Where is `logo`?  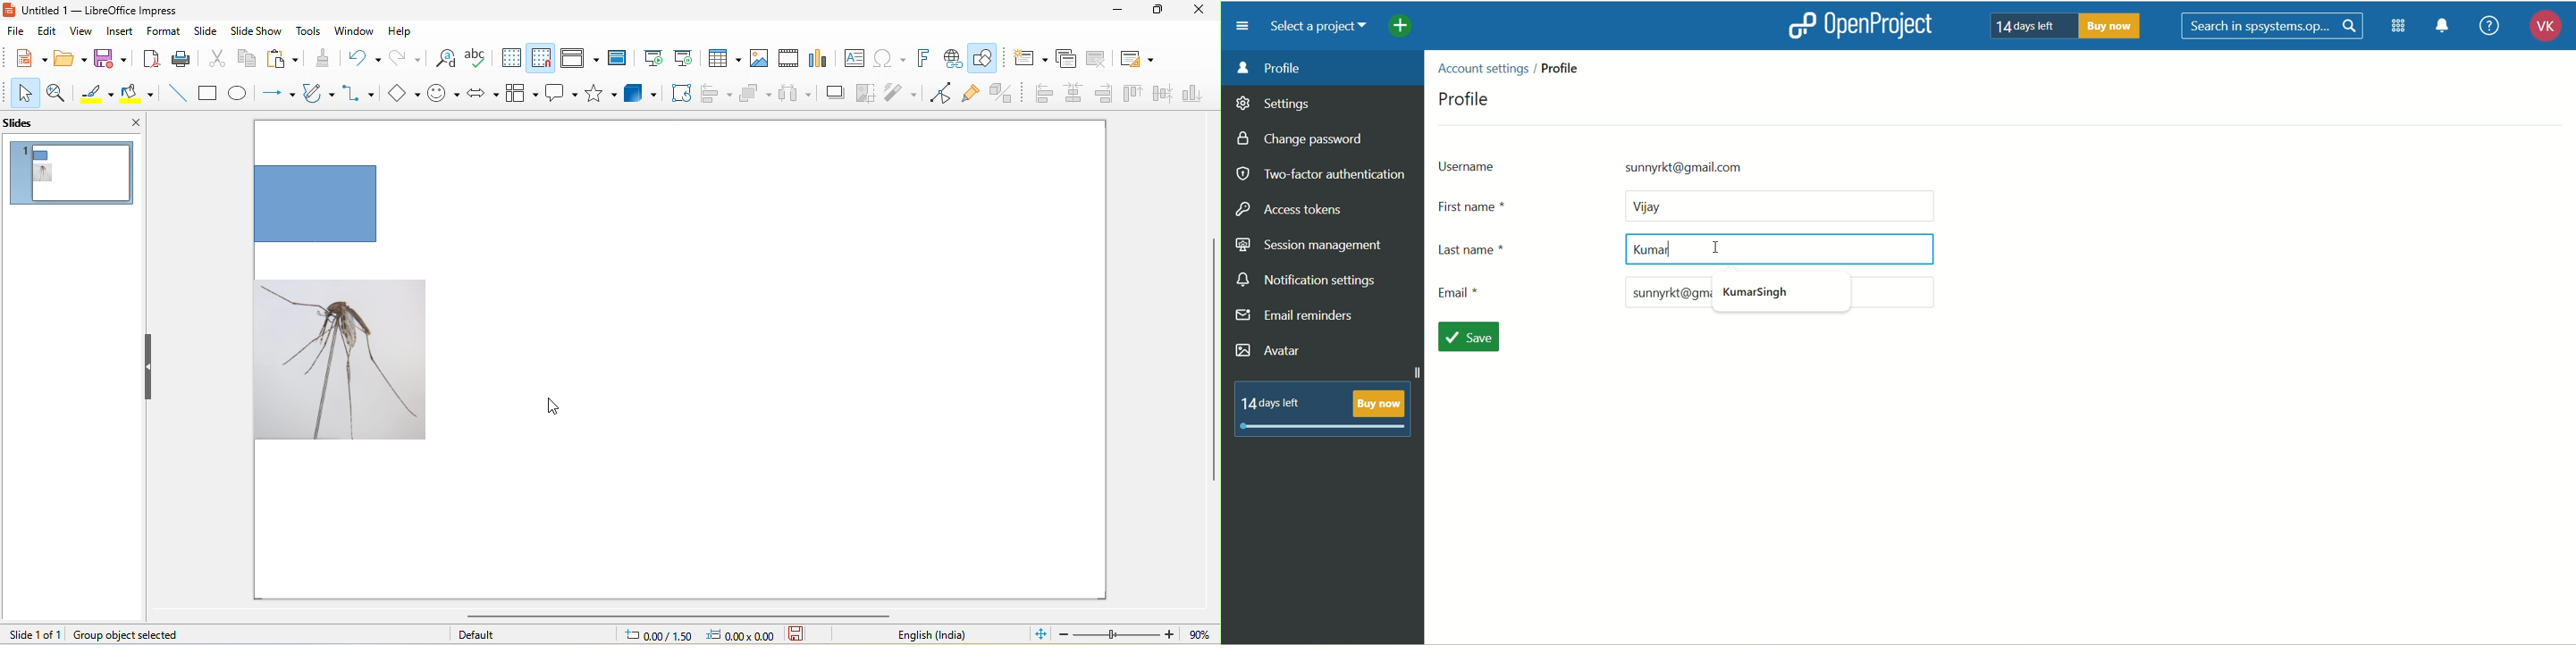 logo is located at coordinates (1801, 25).